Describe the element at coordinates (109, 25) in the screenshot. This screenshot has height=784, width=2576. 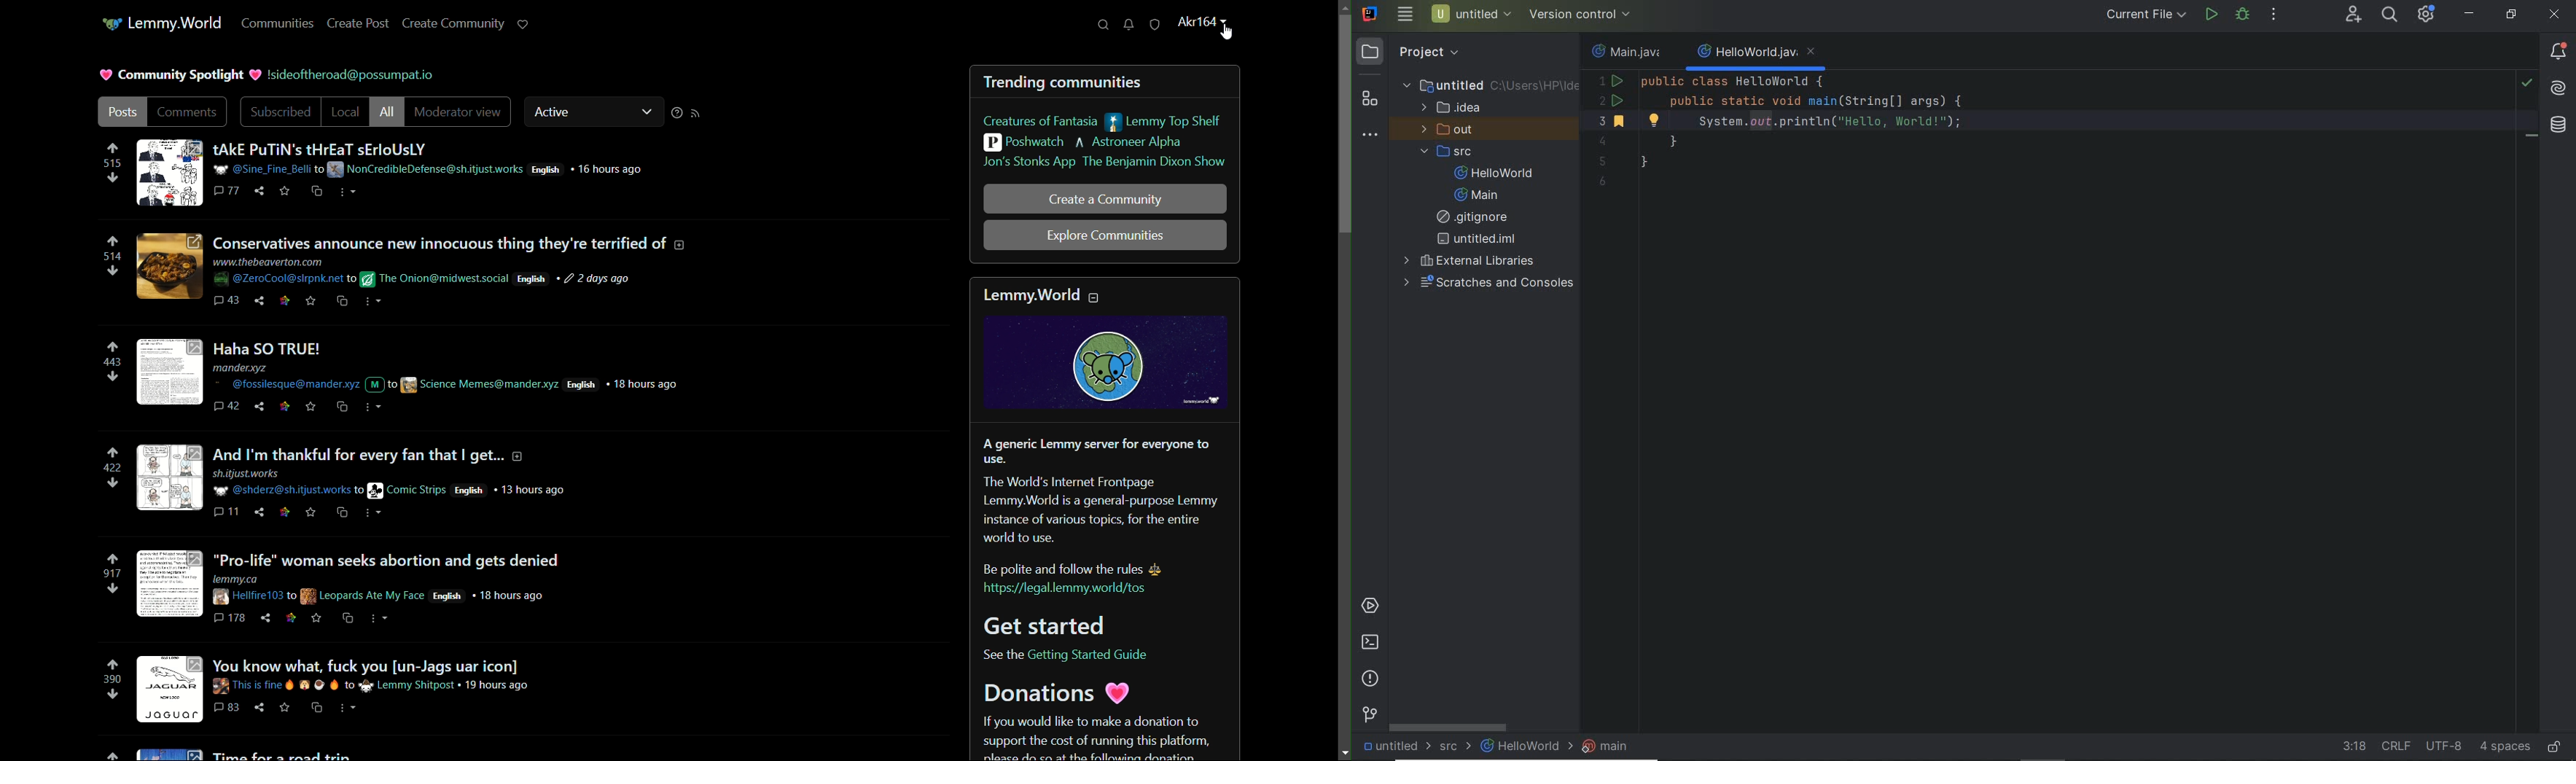
I see `icon` at that location.